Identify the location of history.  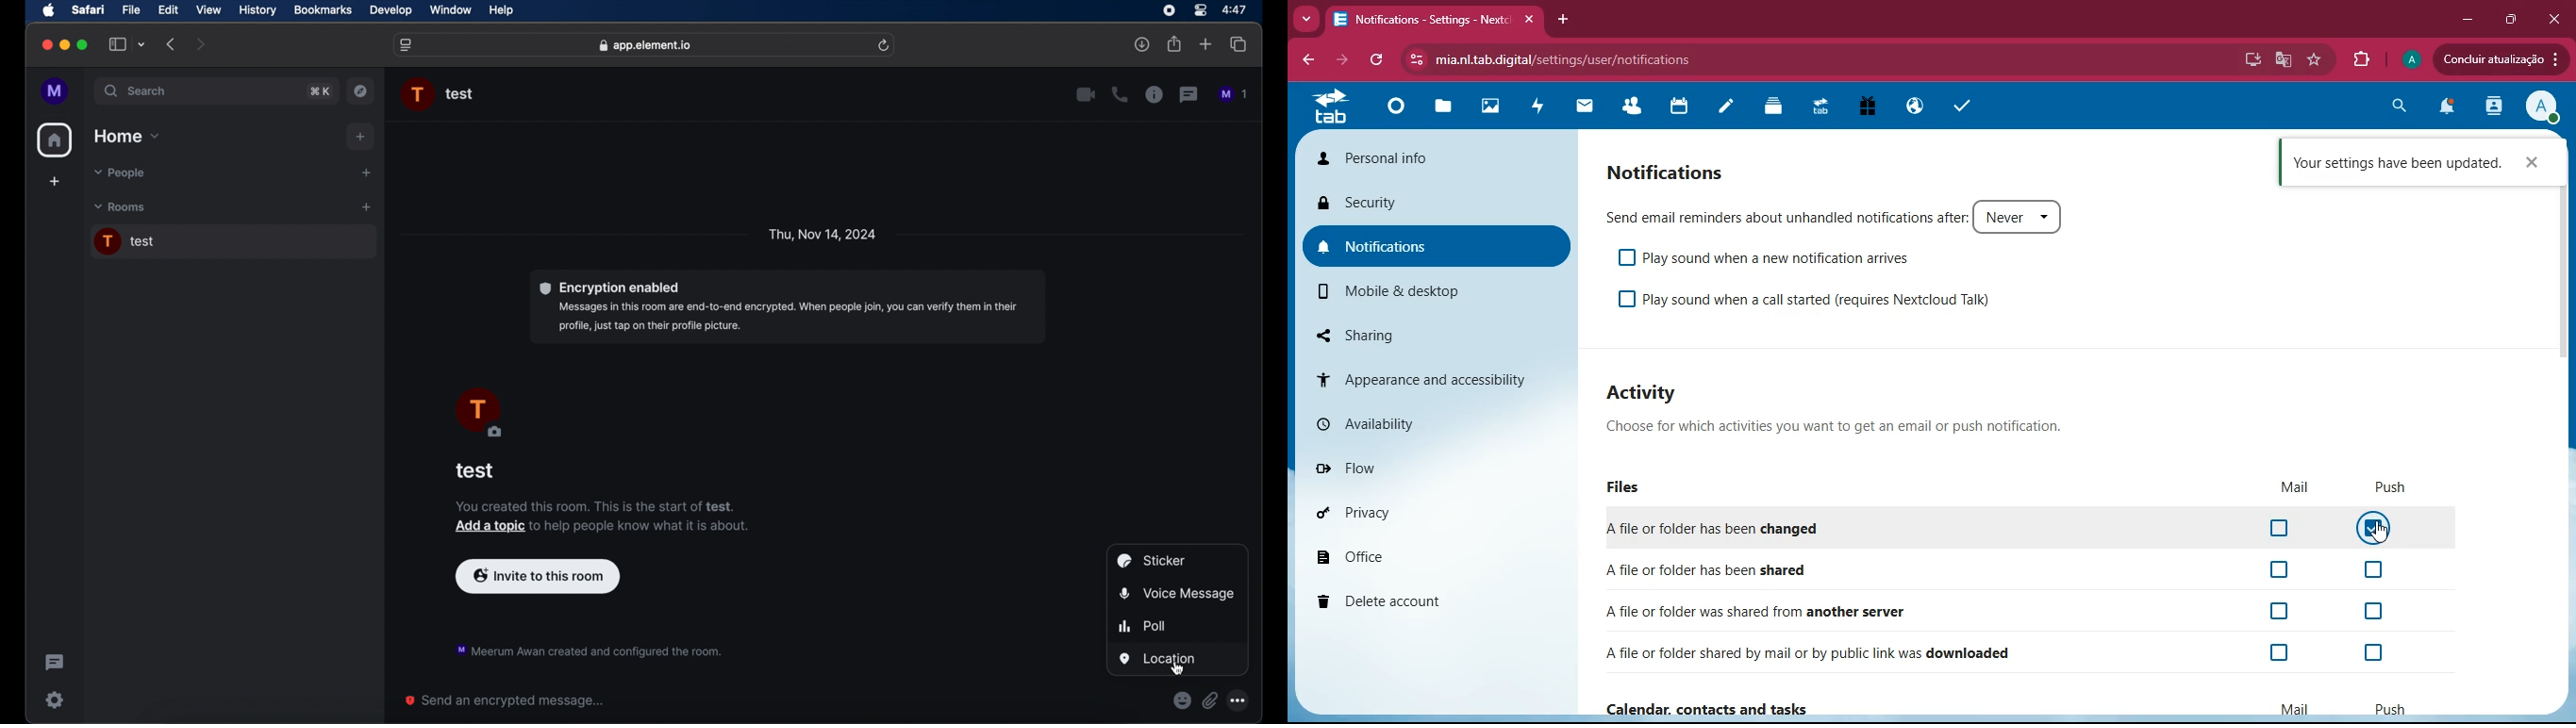
(258, 10).